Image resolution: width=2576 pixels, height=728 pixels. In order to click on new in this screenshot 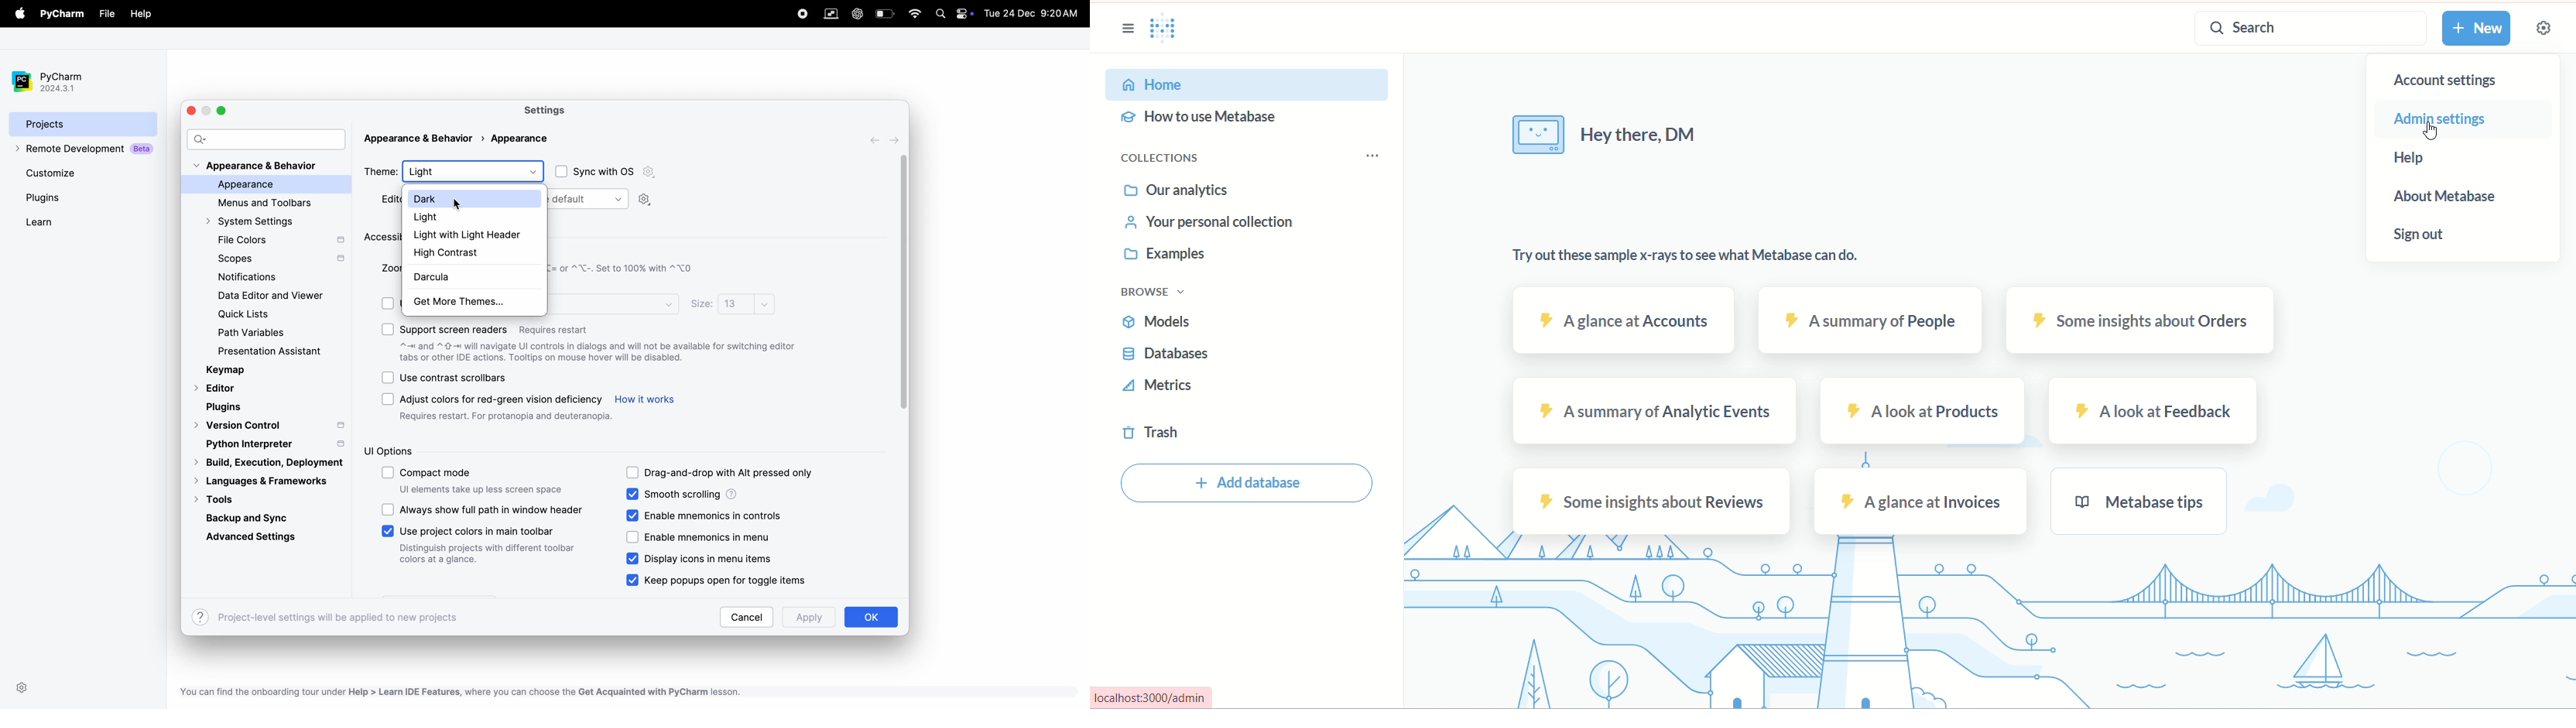, I will do `click(2476, 29)`.